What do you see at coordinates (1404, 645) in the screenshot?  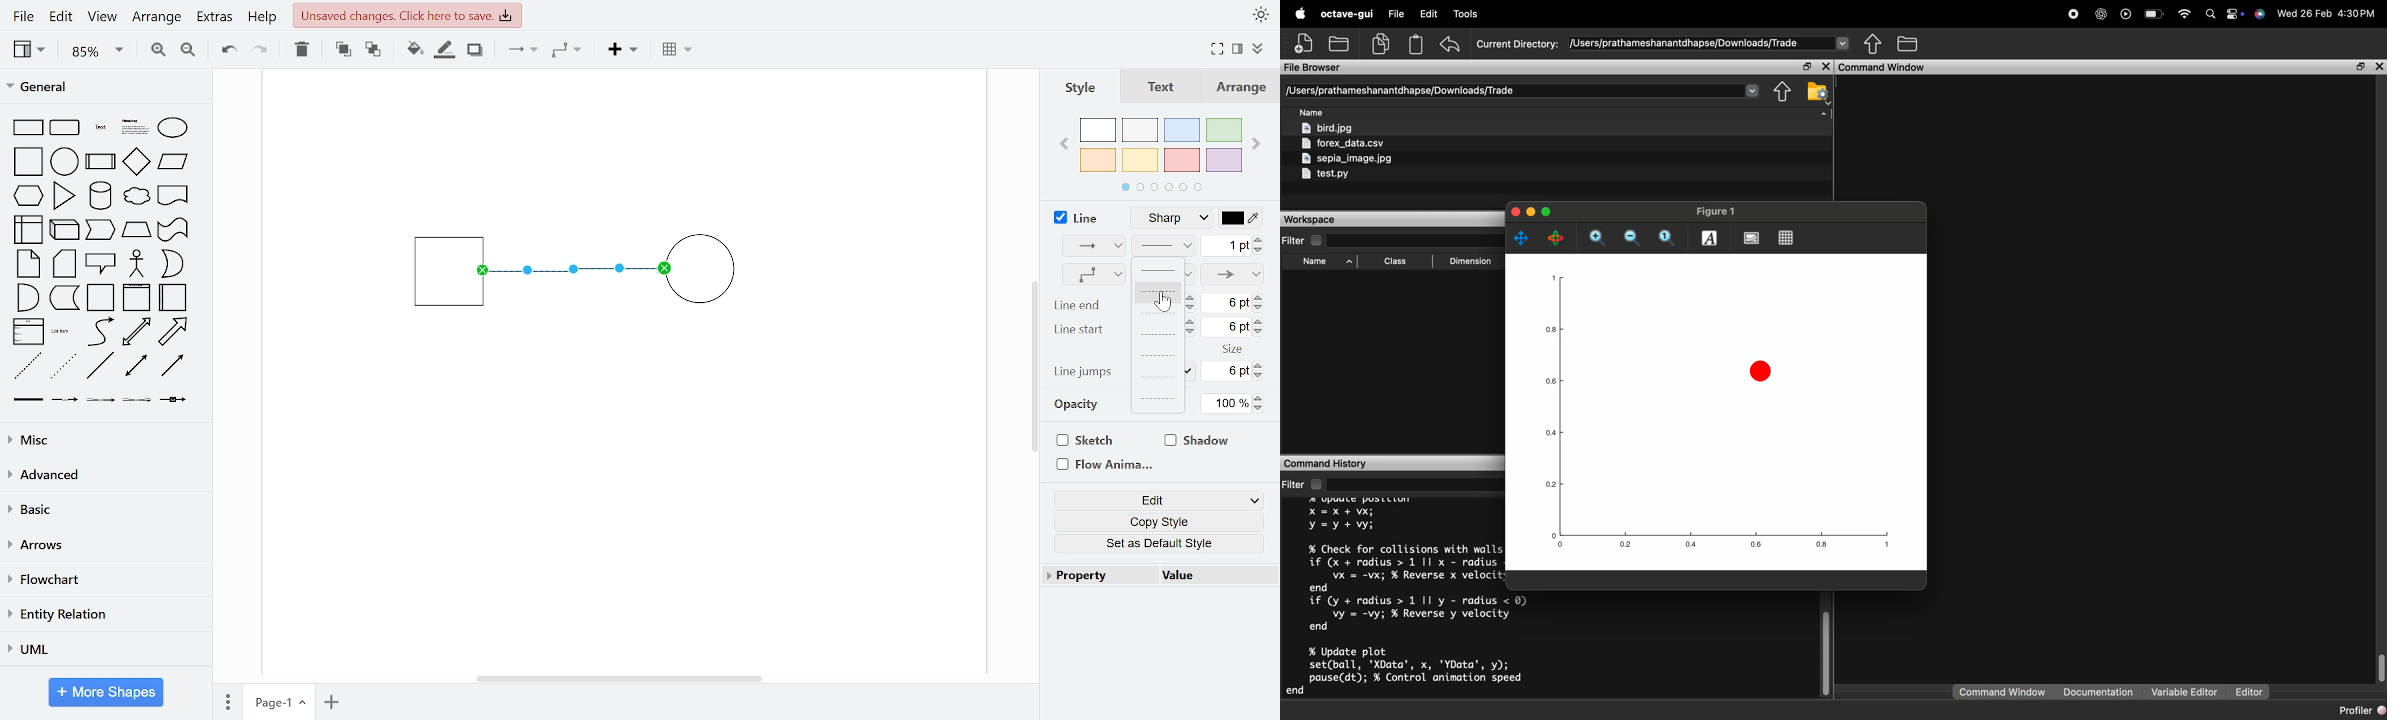 I see `if Cy + radius > 1 || y - radius < 0)
vy = -vy; % Reverse y velocity
end
% Update plot
set(ball, 'XData', x, 'YData', y);
pause(dt); % Control animation speed
end` at bounding box center [1404, 645].